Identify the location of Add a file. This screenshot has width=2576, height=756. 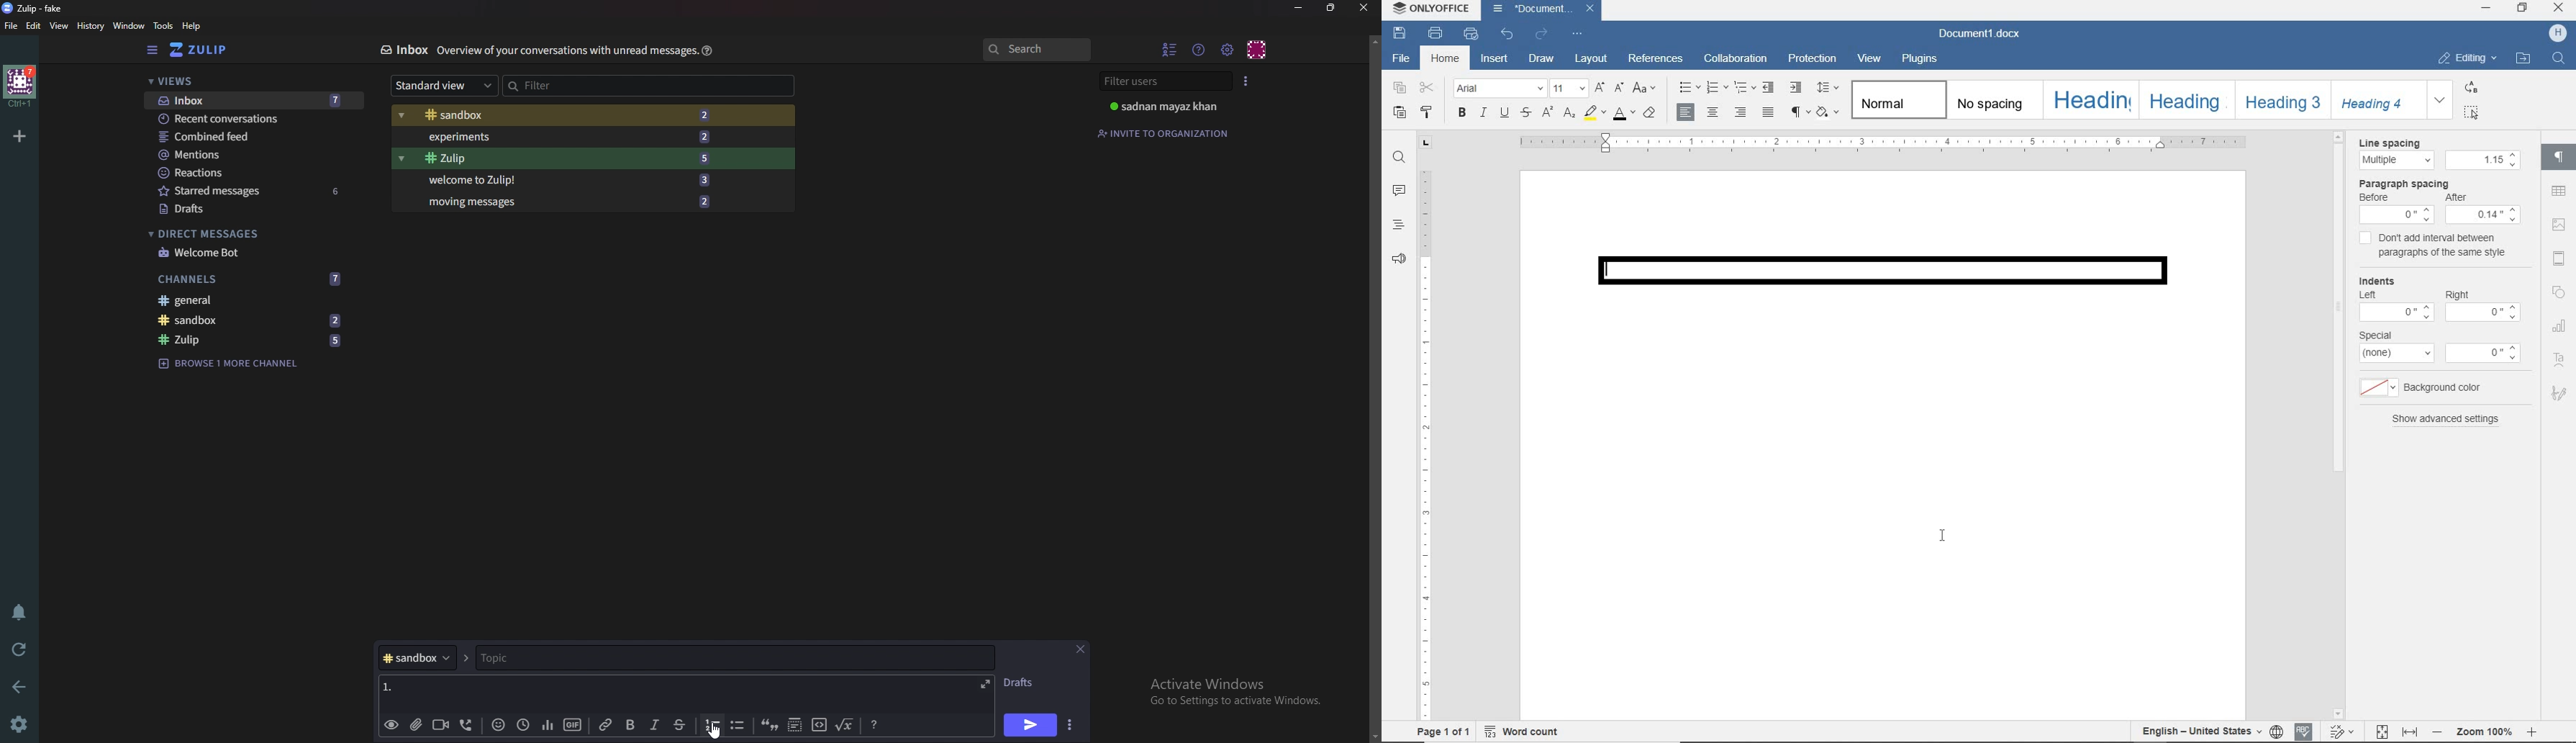
(414, 726).